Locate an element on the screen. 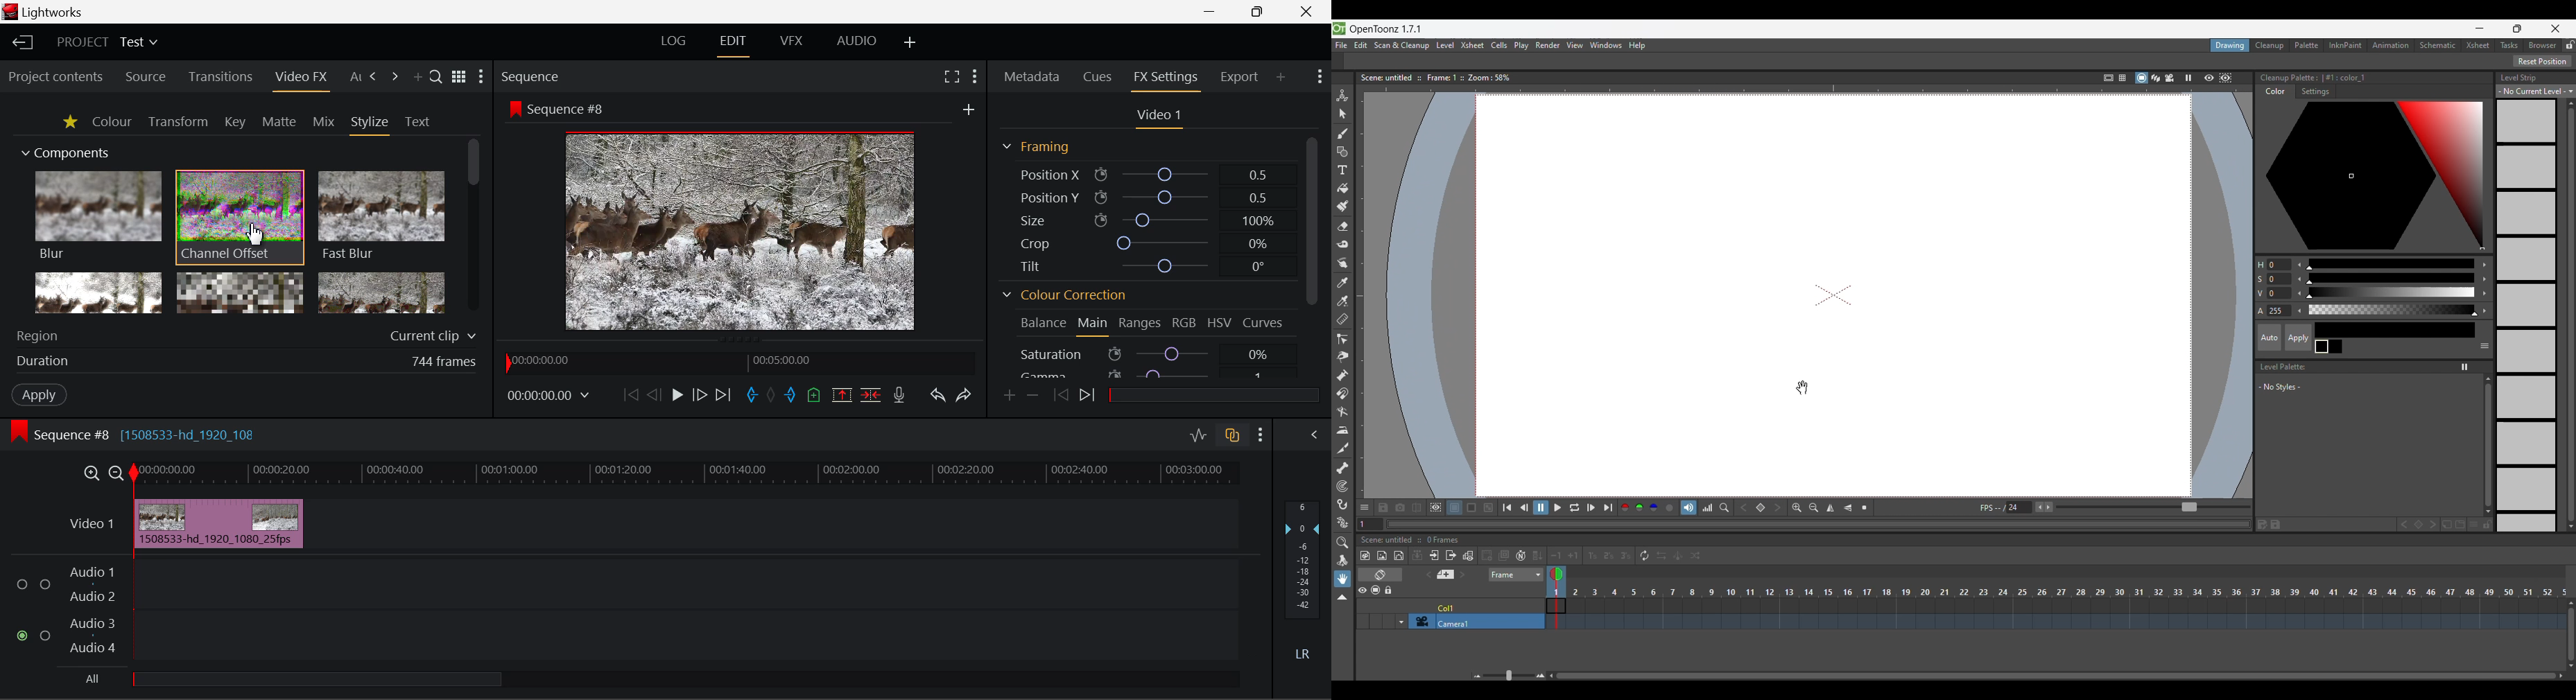 This screenshot has width=2576, height=700. Inserted Clip is located at coordinates (219, 525).